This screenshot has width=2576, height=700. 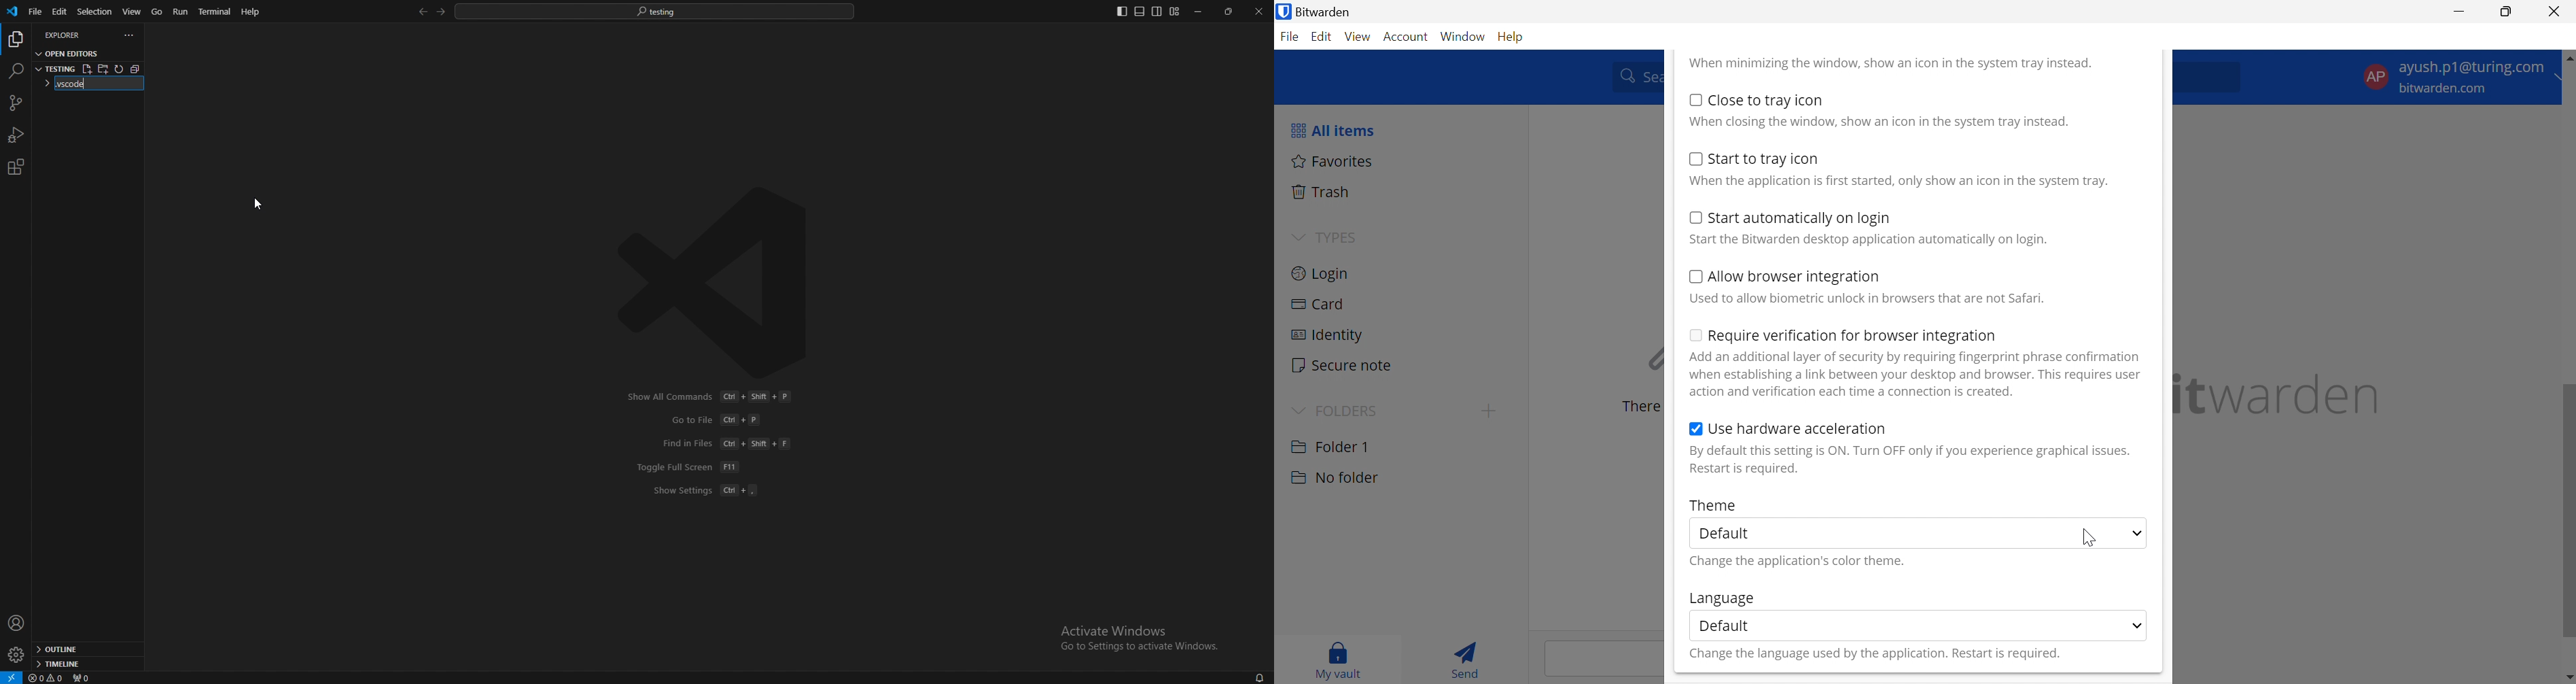 I want to click on search, so click(x=15, y=70).